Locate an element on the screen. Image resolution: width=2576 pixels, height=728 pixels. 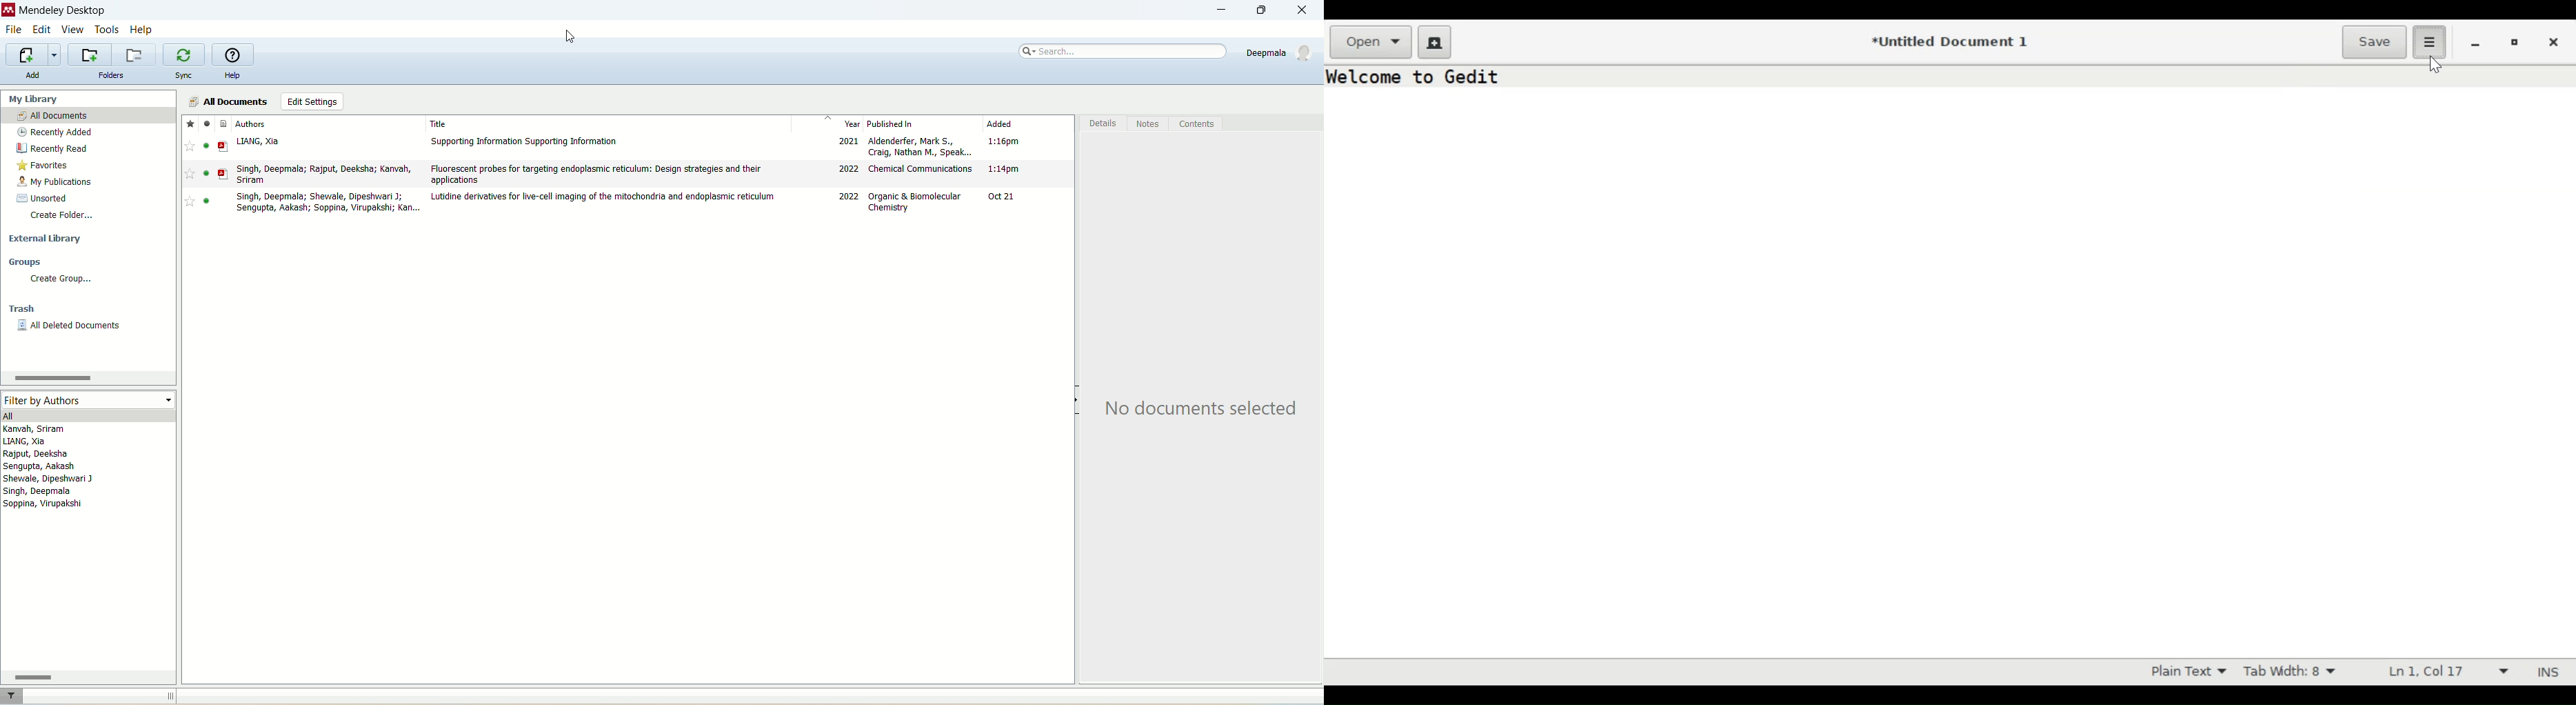
Supporting Information Supporting Information is located at coordinates (525, 144).